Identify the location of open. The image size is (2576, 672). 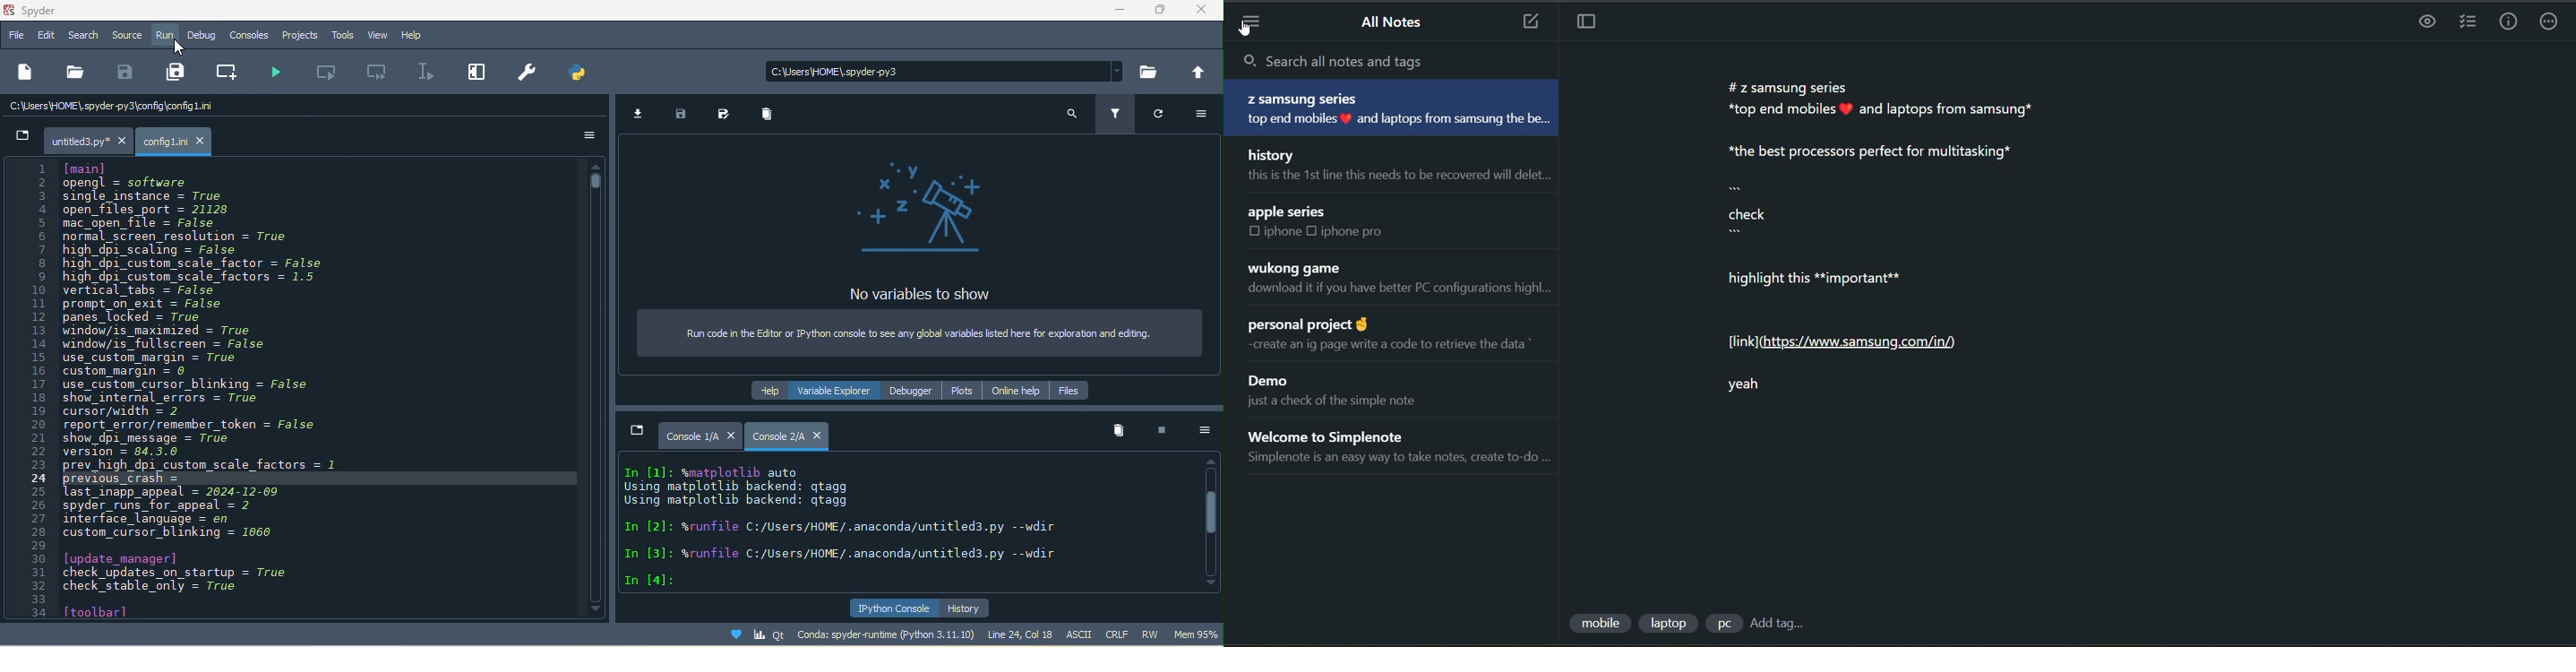
(73, 72).